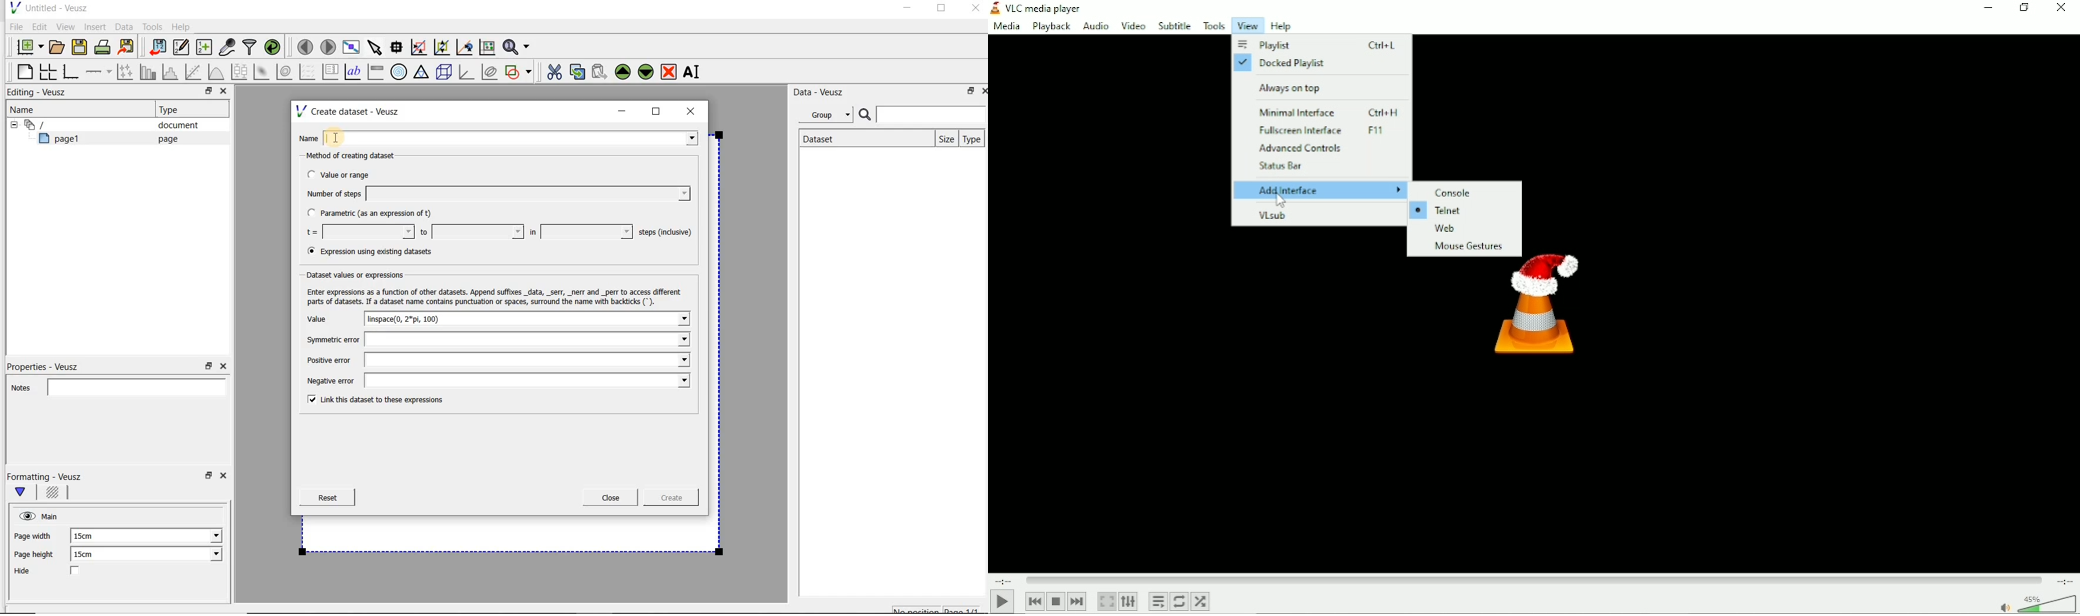  What do you see at coordinates (623, 72) in the screenshot?
I see `Move the selected widget up` at bounding box center [623, 72].